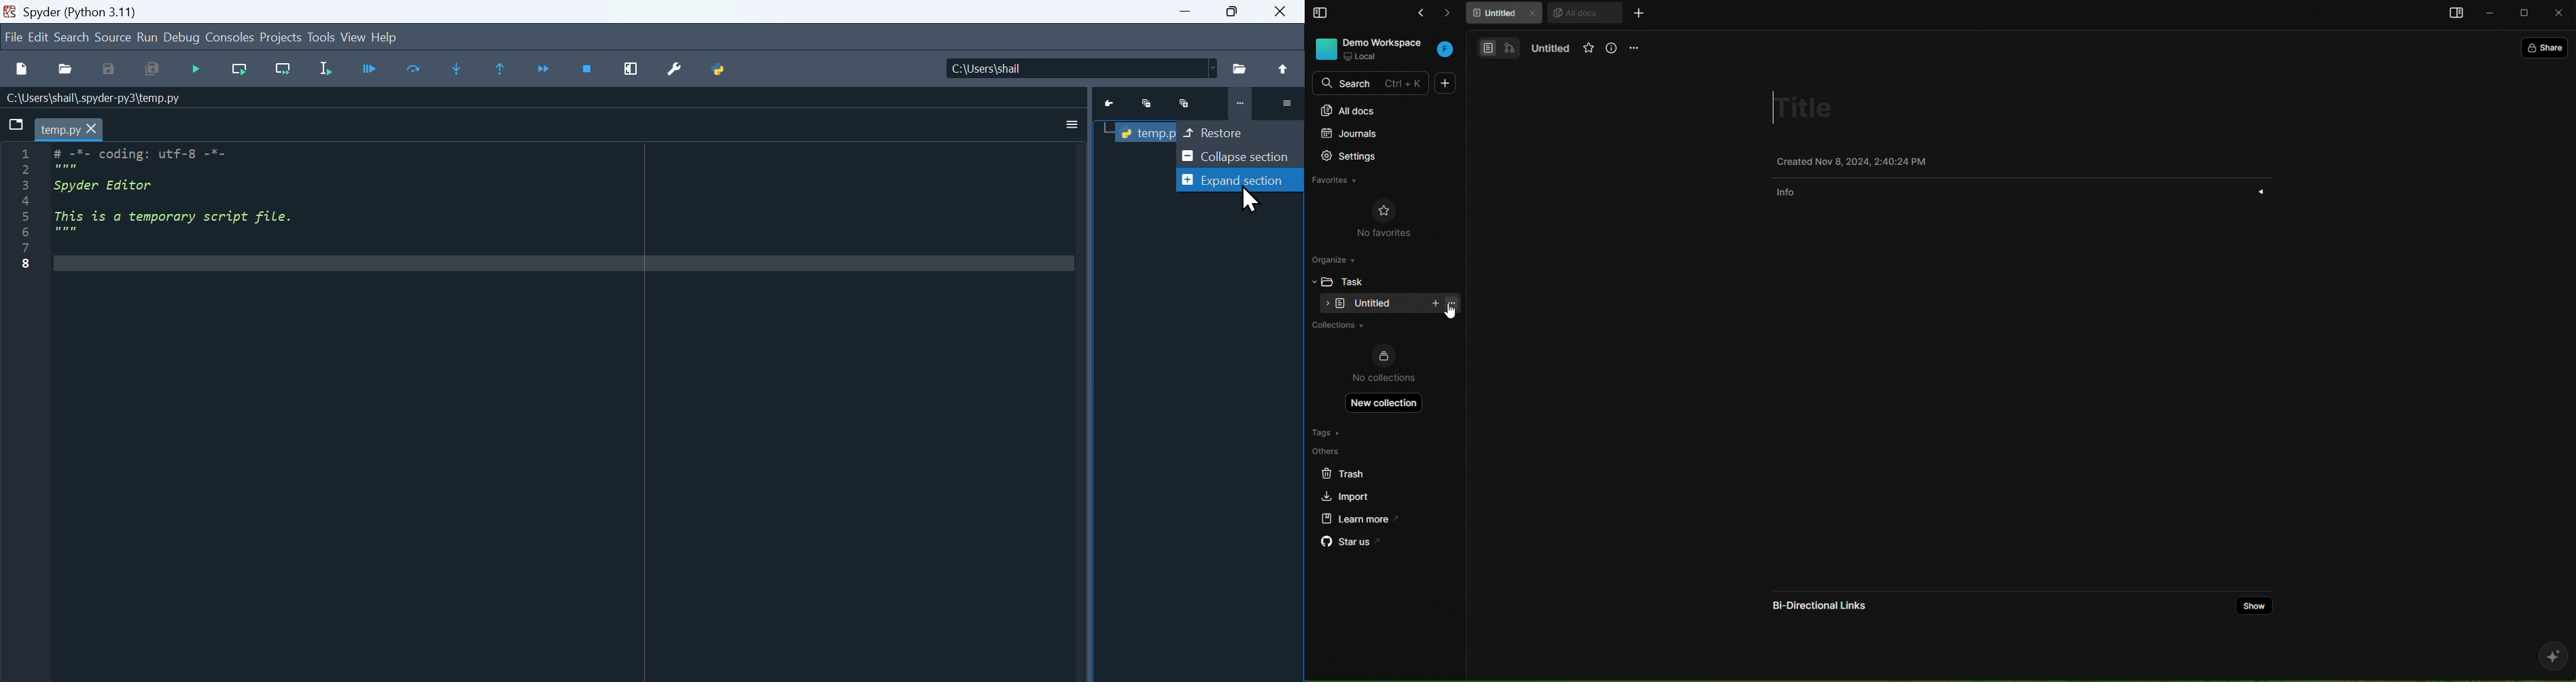  What do you see at coordinates (589, 69) in the screenshot?
I see `Stop debugging` at bounding box center [589, 69].